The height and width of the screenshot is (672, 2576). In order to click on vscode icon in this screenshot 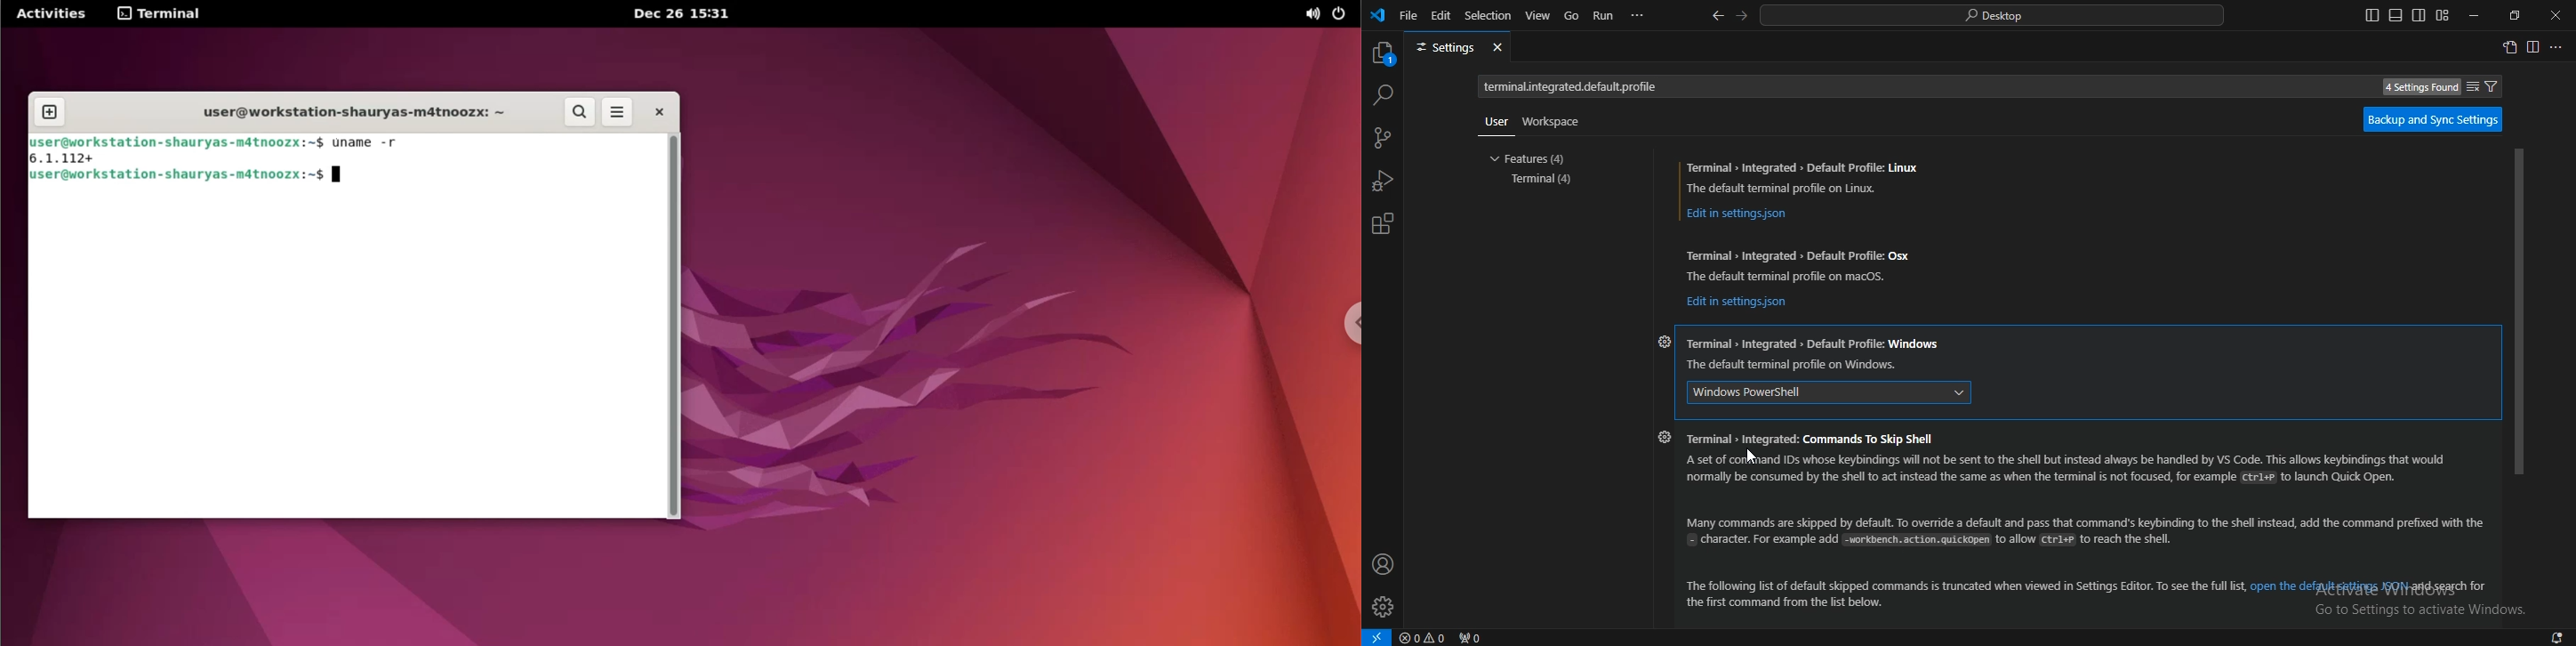, I will do `click(1377, 16)`.